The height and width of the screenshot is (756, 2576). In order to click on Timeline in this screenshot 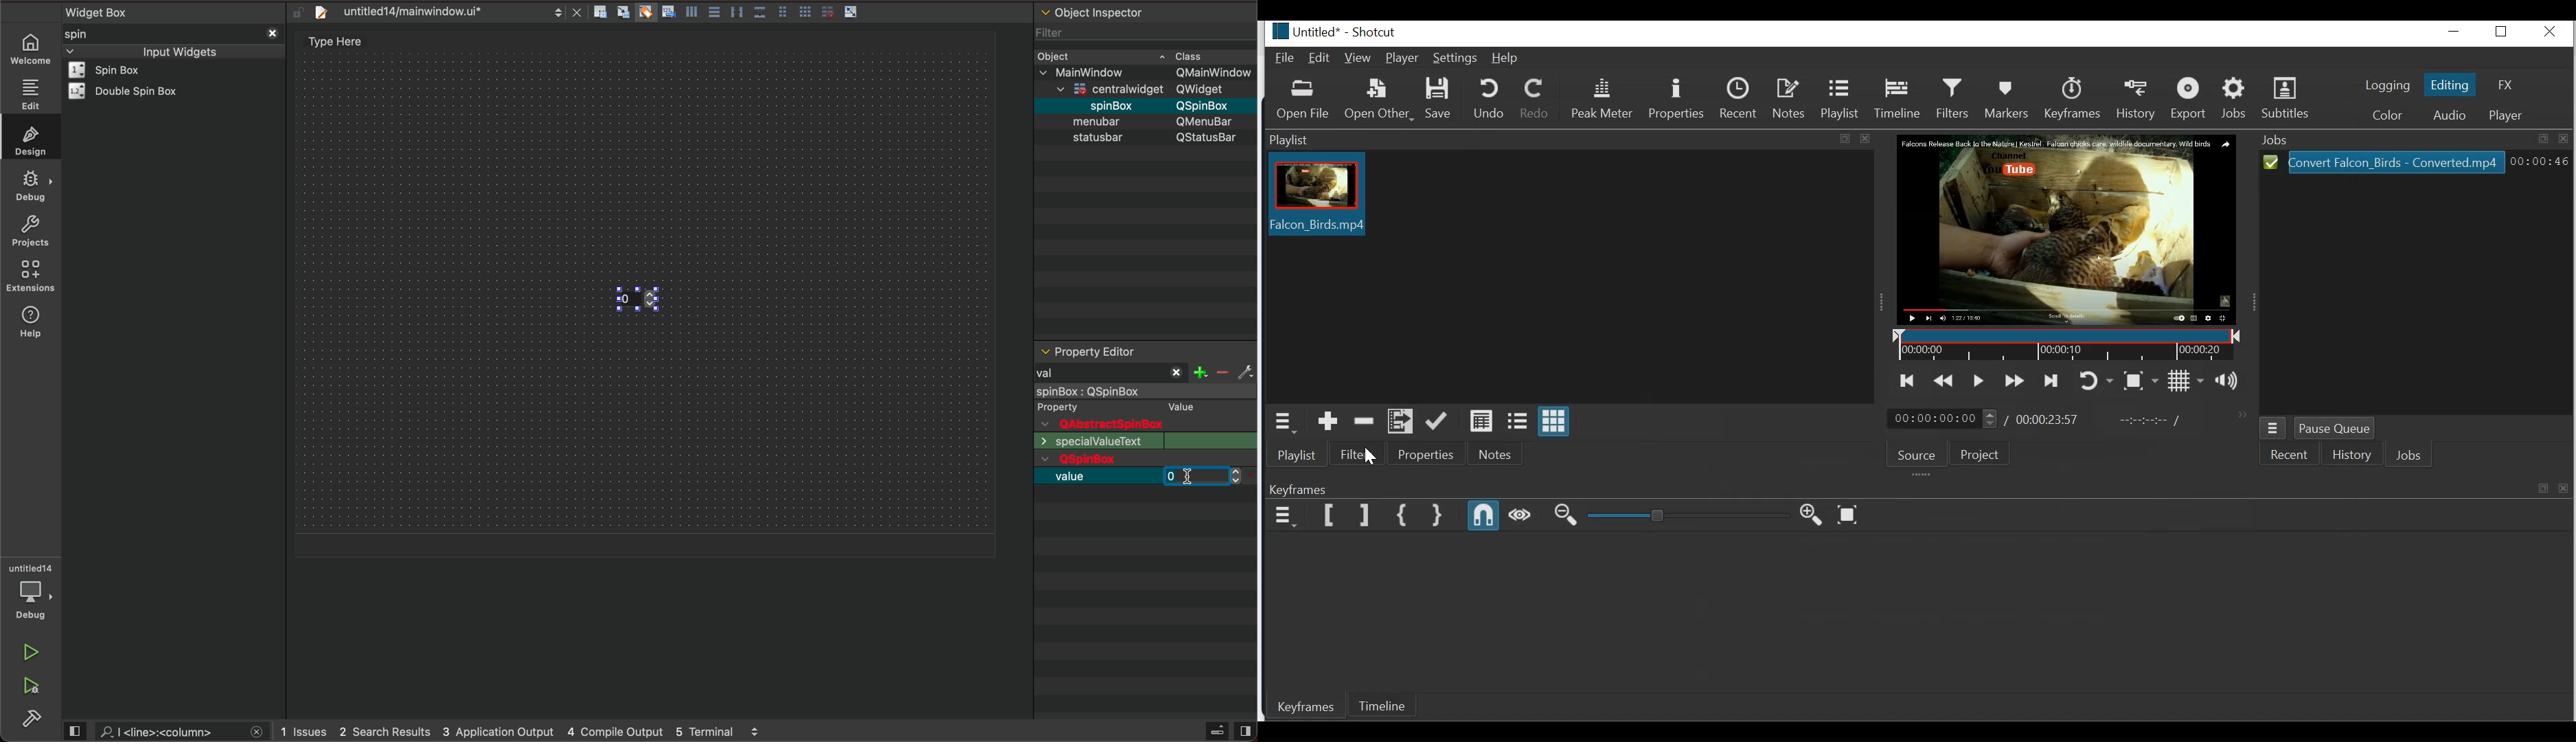, I will do `click(2064, 344)`.